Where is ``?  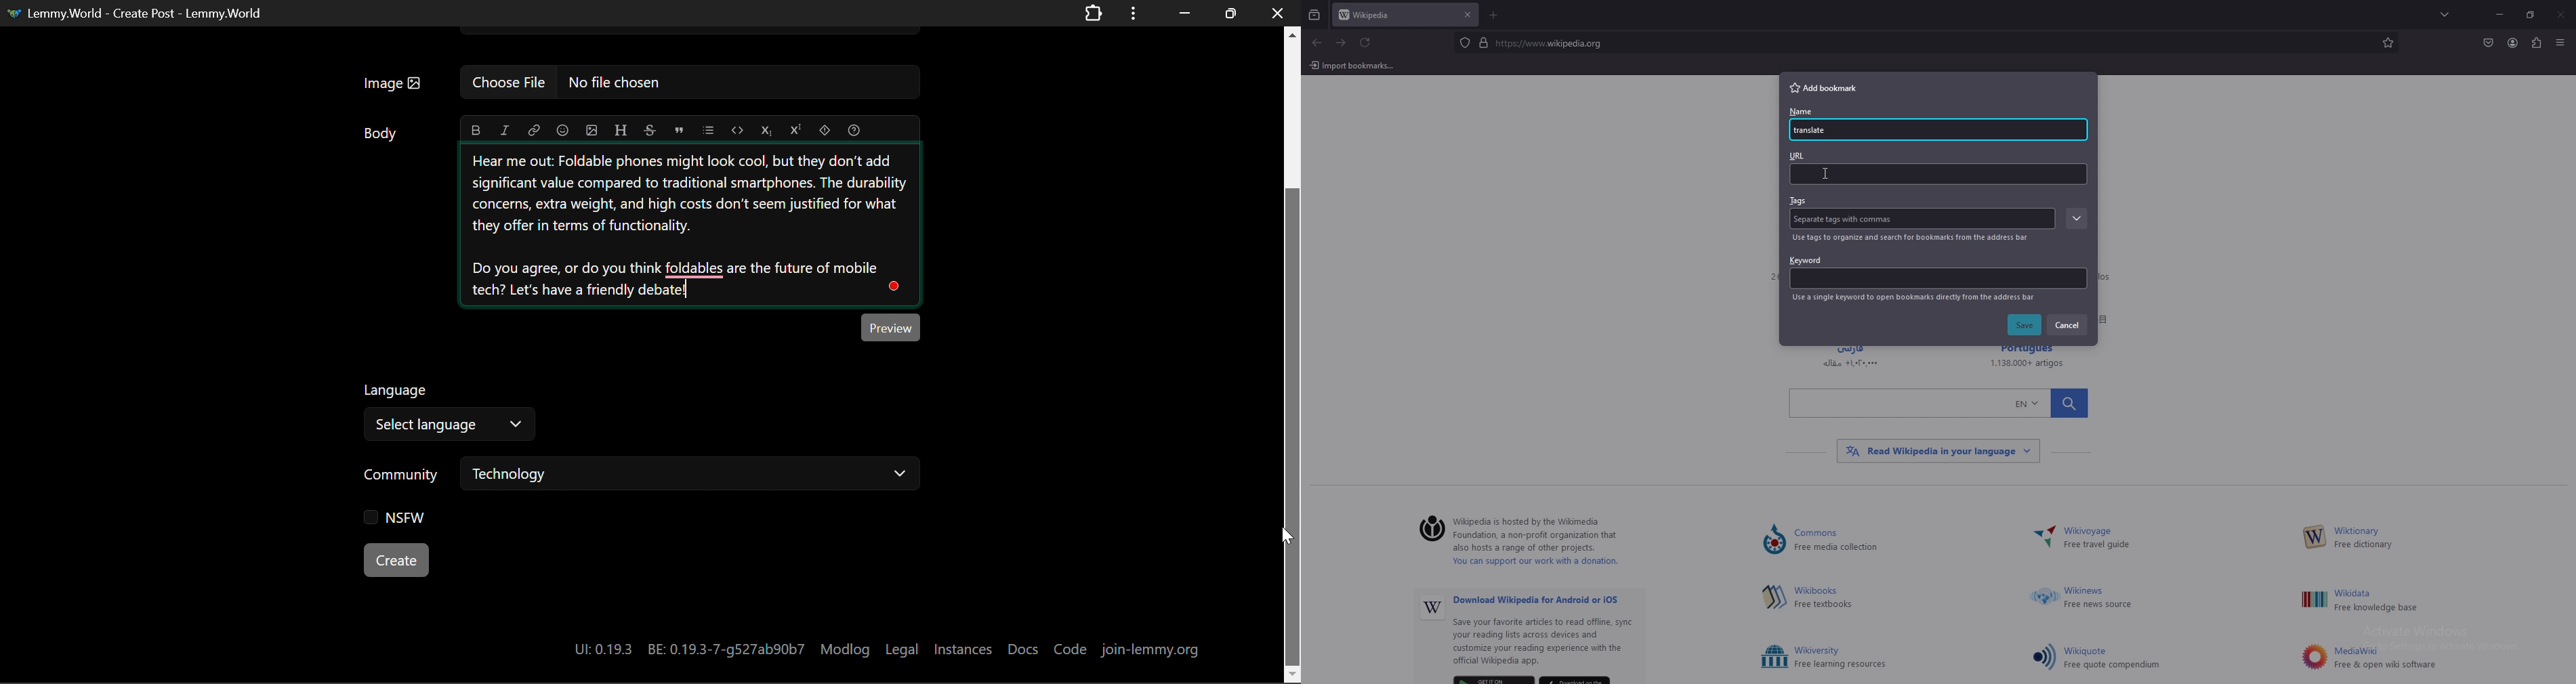  is located at coordinates (2311, 657).